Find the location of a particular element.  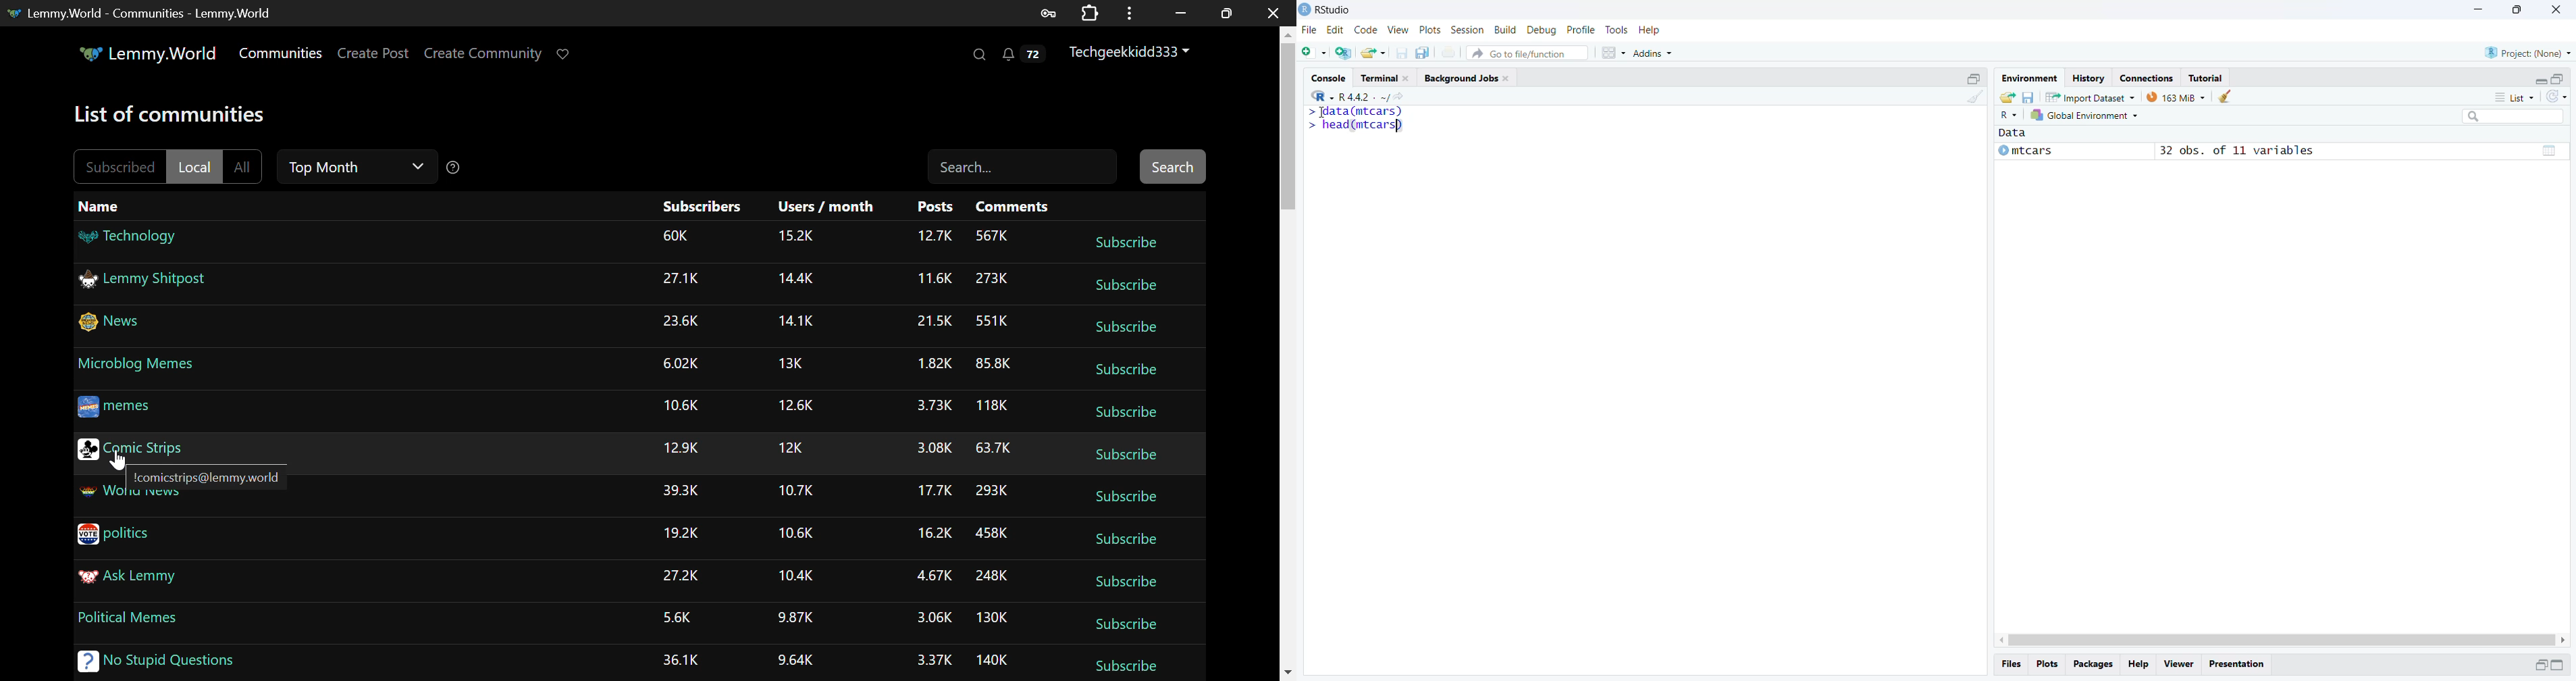

Import Dataset is located at coordinates (2091, 97).